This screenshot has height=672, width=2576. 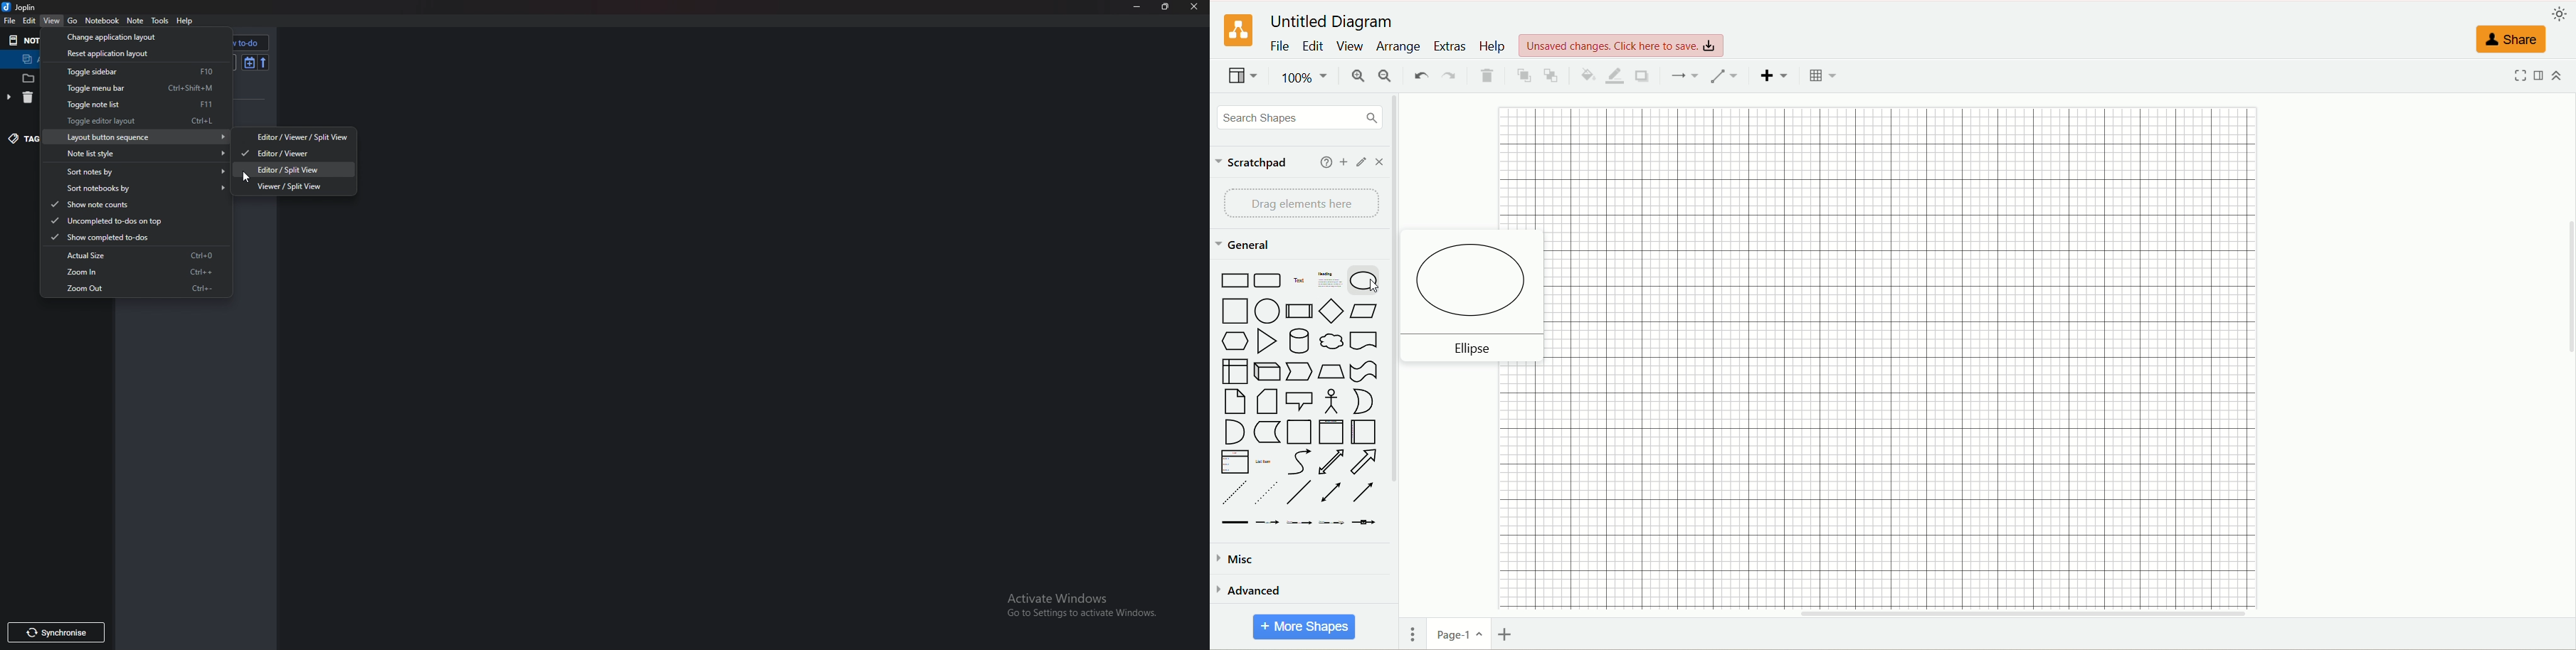 I want to click on hexagon, so click(x=1235, y=341).